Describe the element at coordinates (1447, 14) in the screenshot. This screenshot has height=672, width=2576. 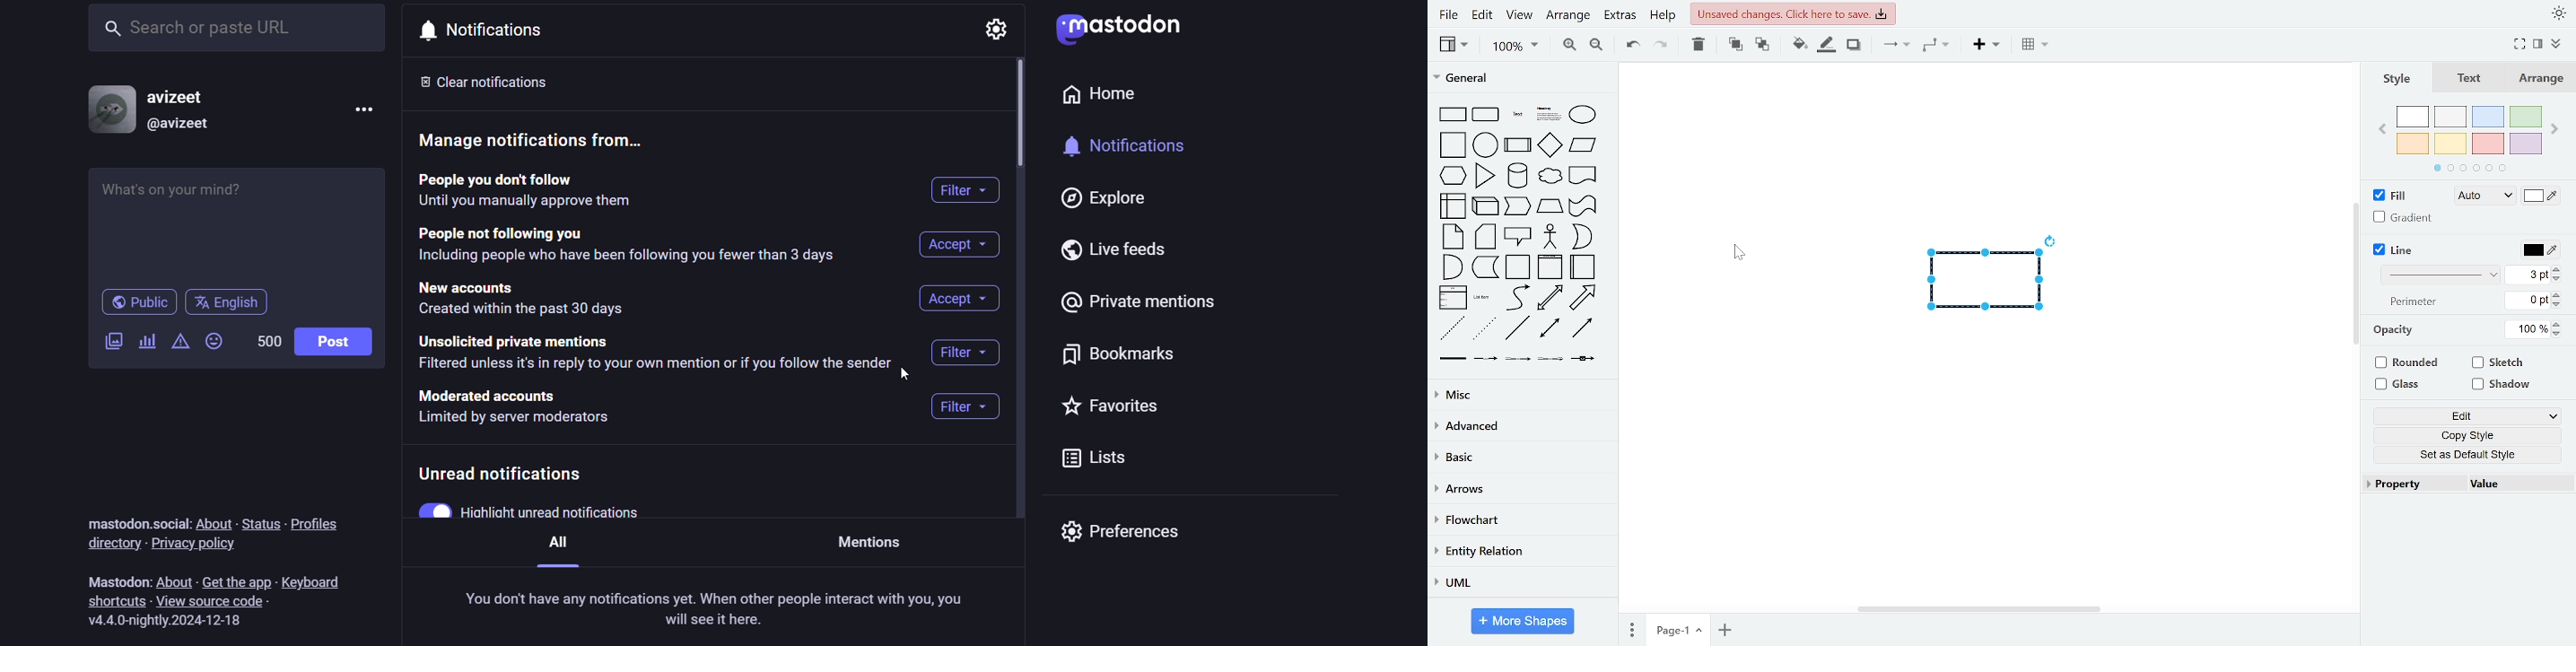
I see `file` at that location.